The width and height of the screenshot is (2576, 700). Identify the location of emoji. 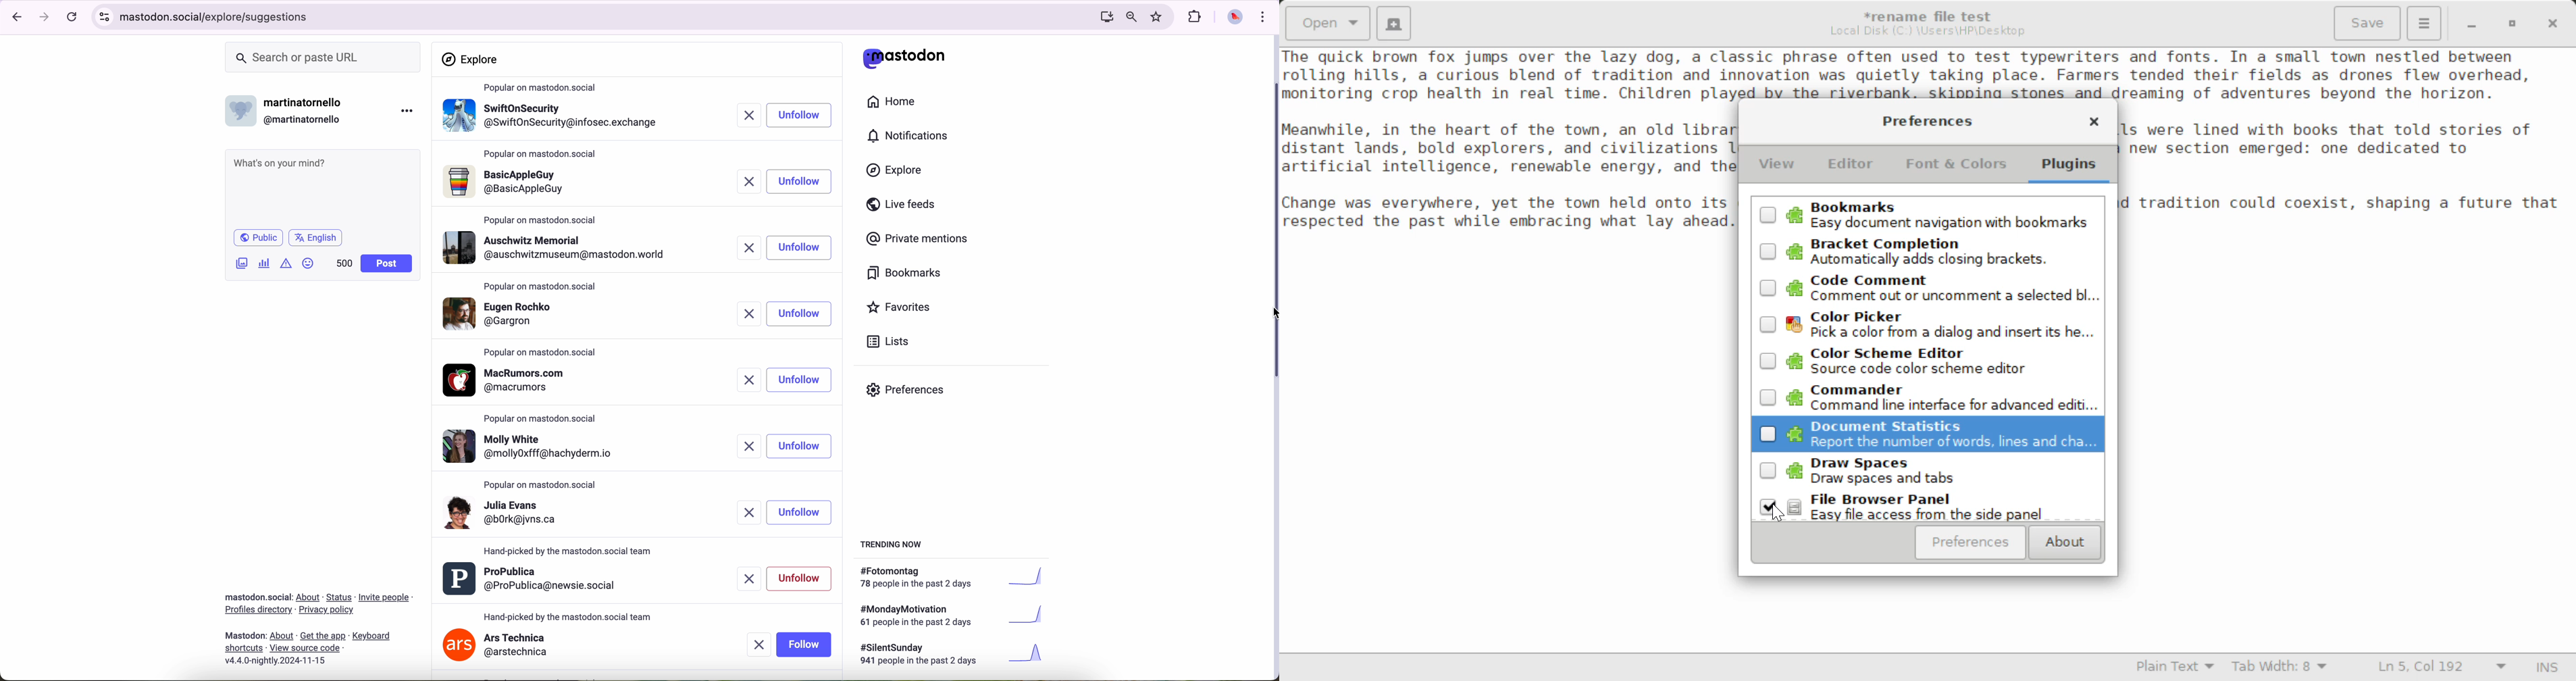
(308, 263).